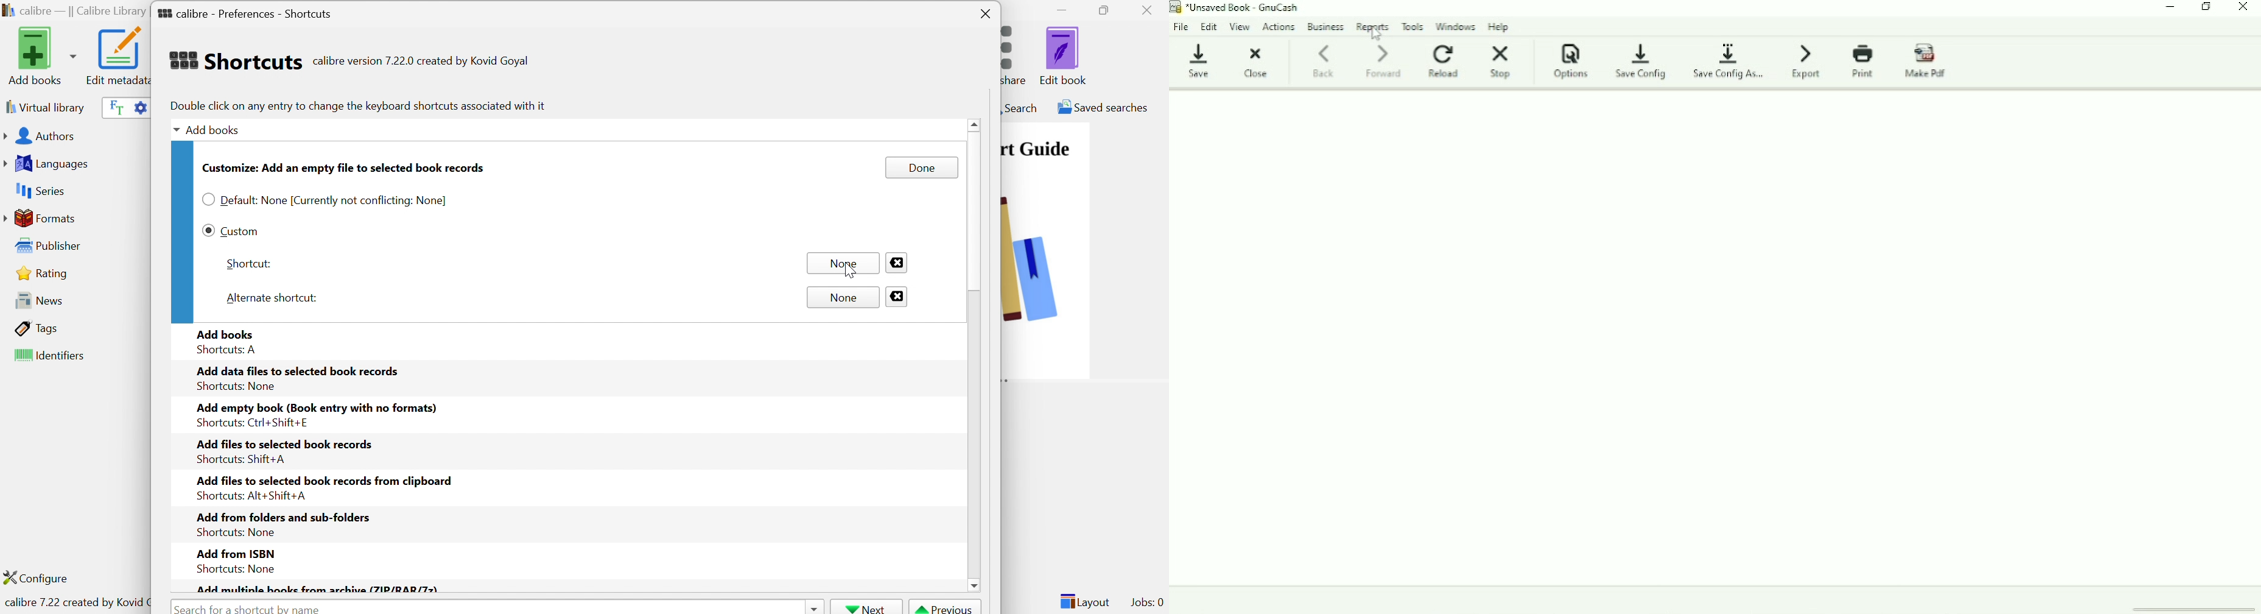 This screenshot has height=616, width=2268. I want to click on Customize: Add an empty file to selected book records, so click(344, 168).